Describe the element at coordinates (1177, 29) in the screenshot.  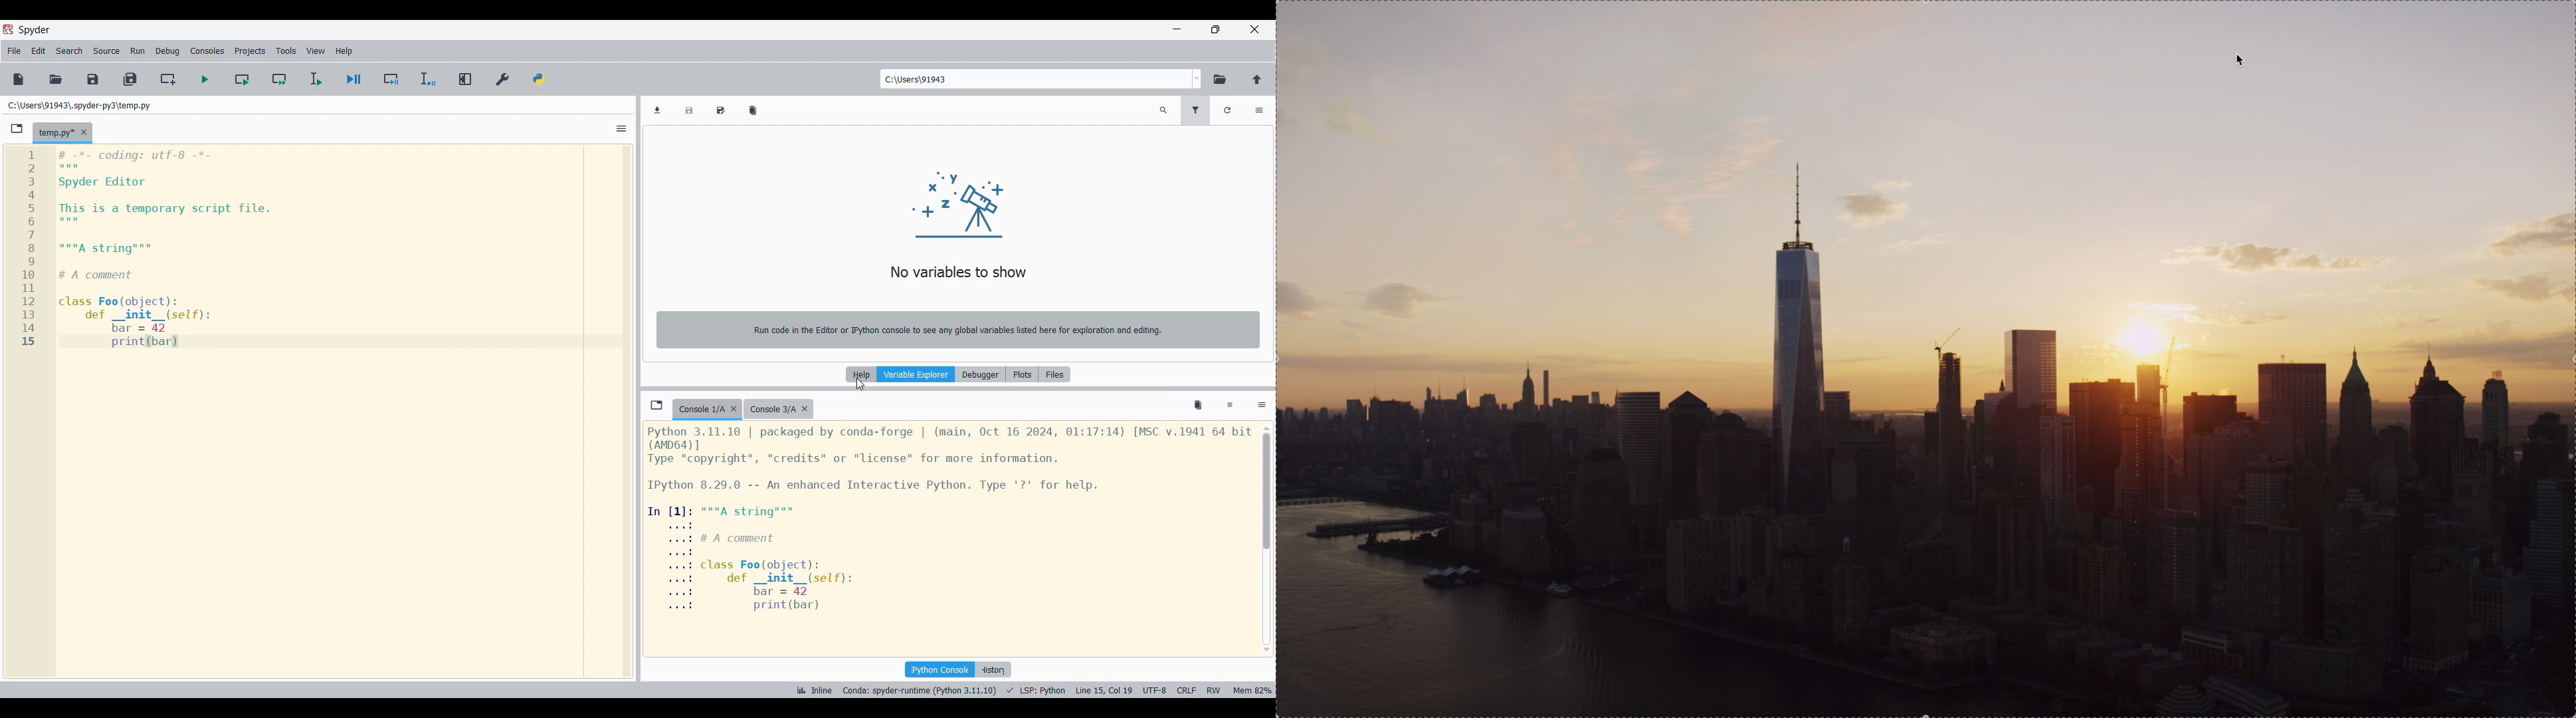
I see `Minimize` at that location.